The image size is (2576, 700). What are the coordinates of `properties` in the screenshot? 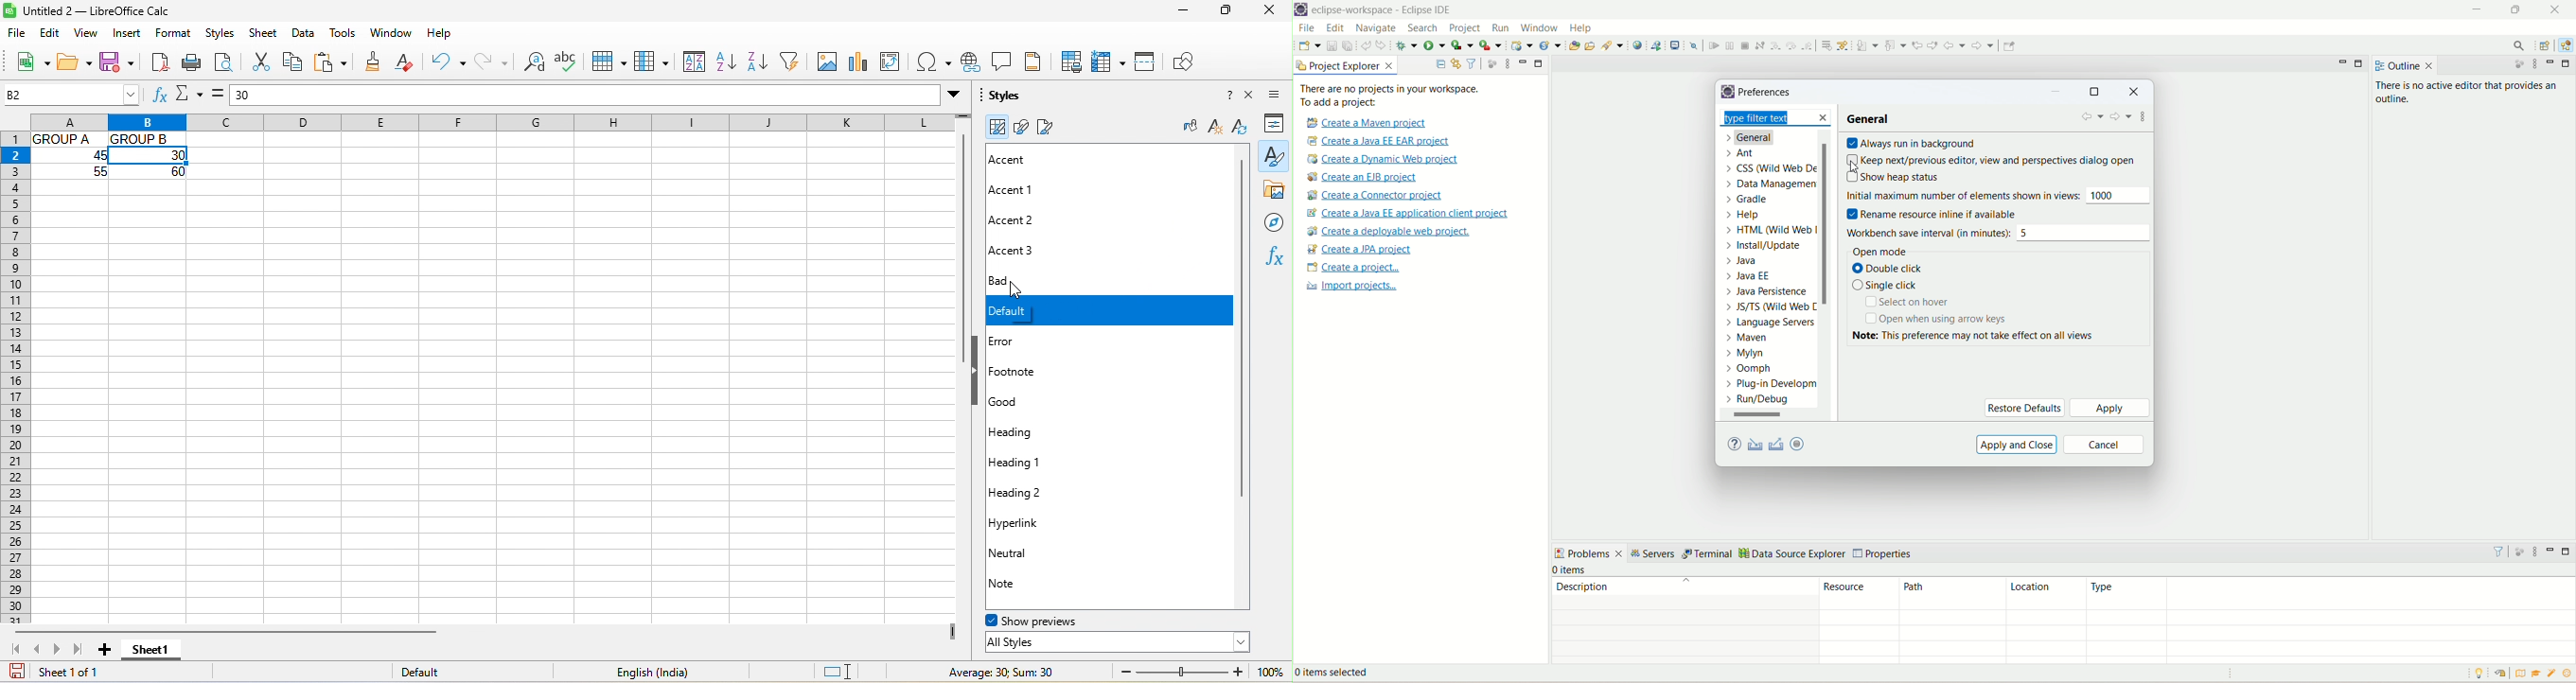 It's located at (1884, 554).